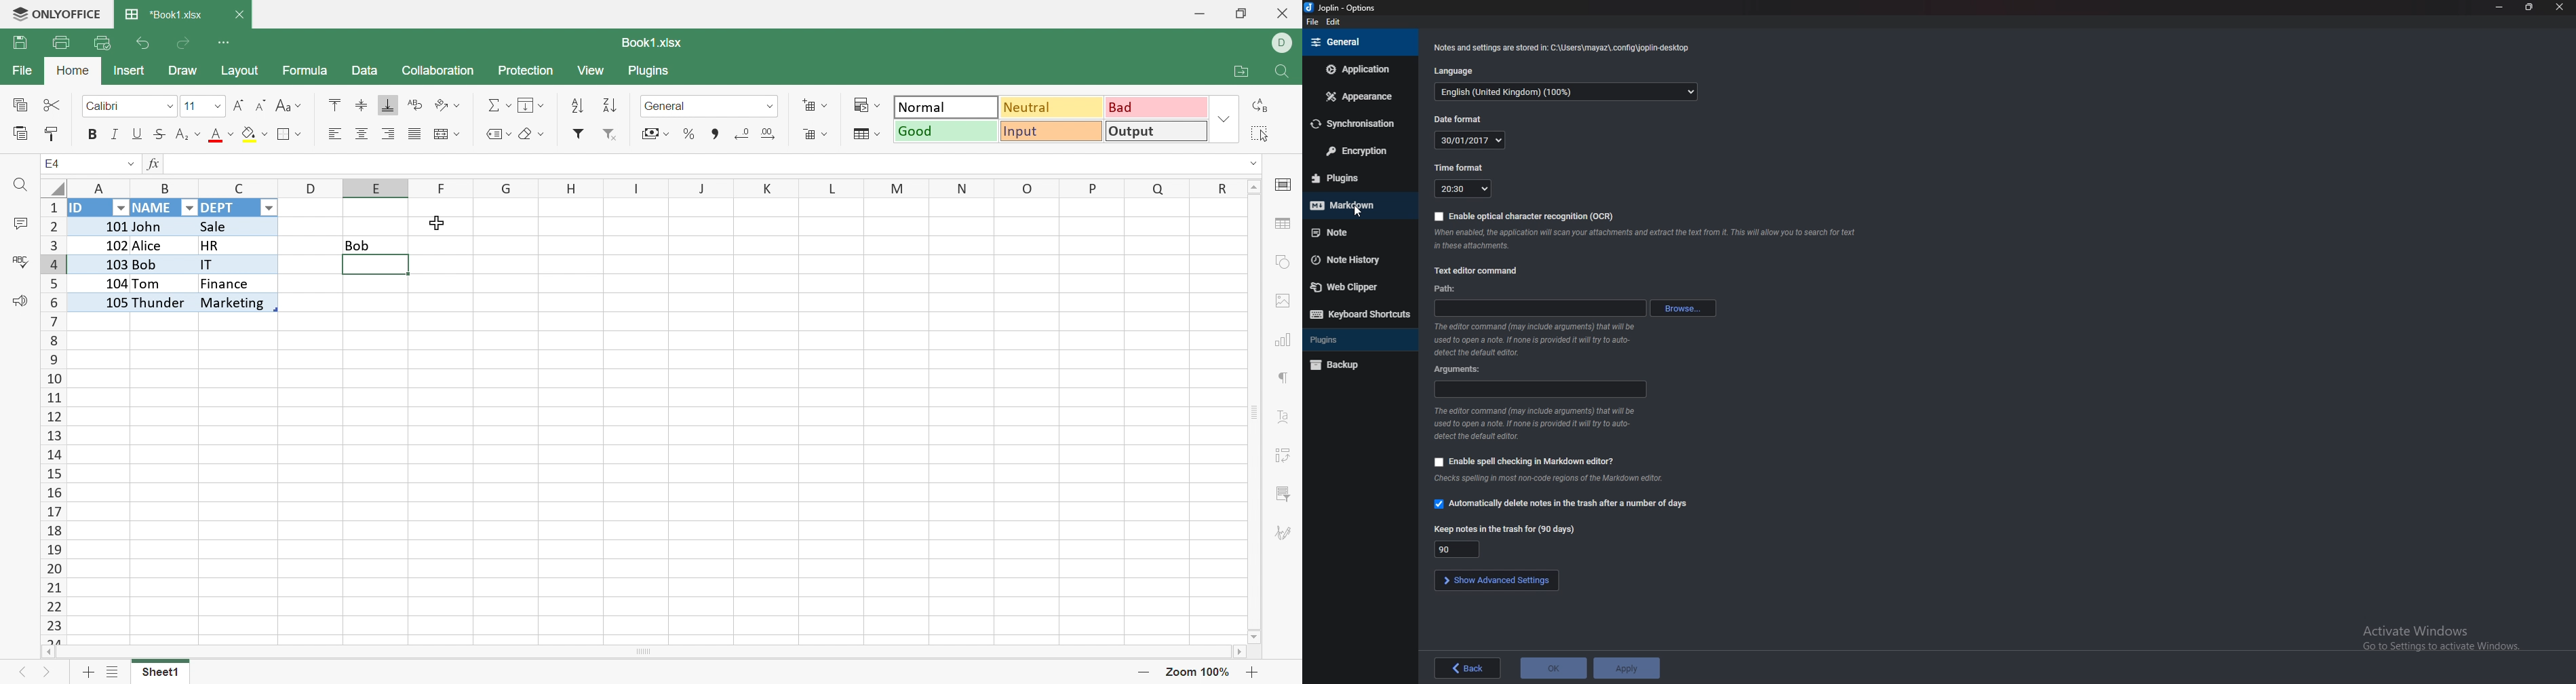 The height and width of the screenshot is (700, 2576). I want to click on Fill color, so click(255, 134).